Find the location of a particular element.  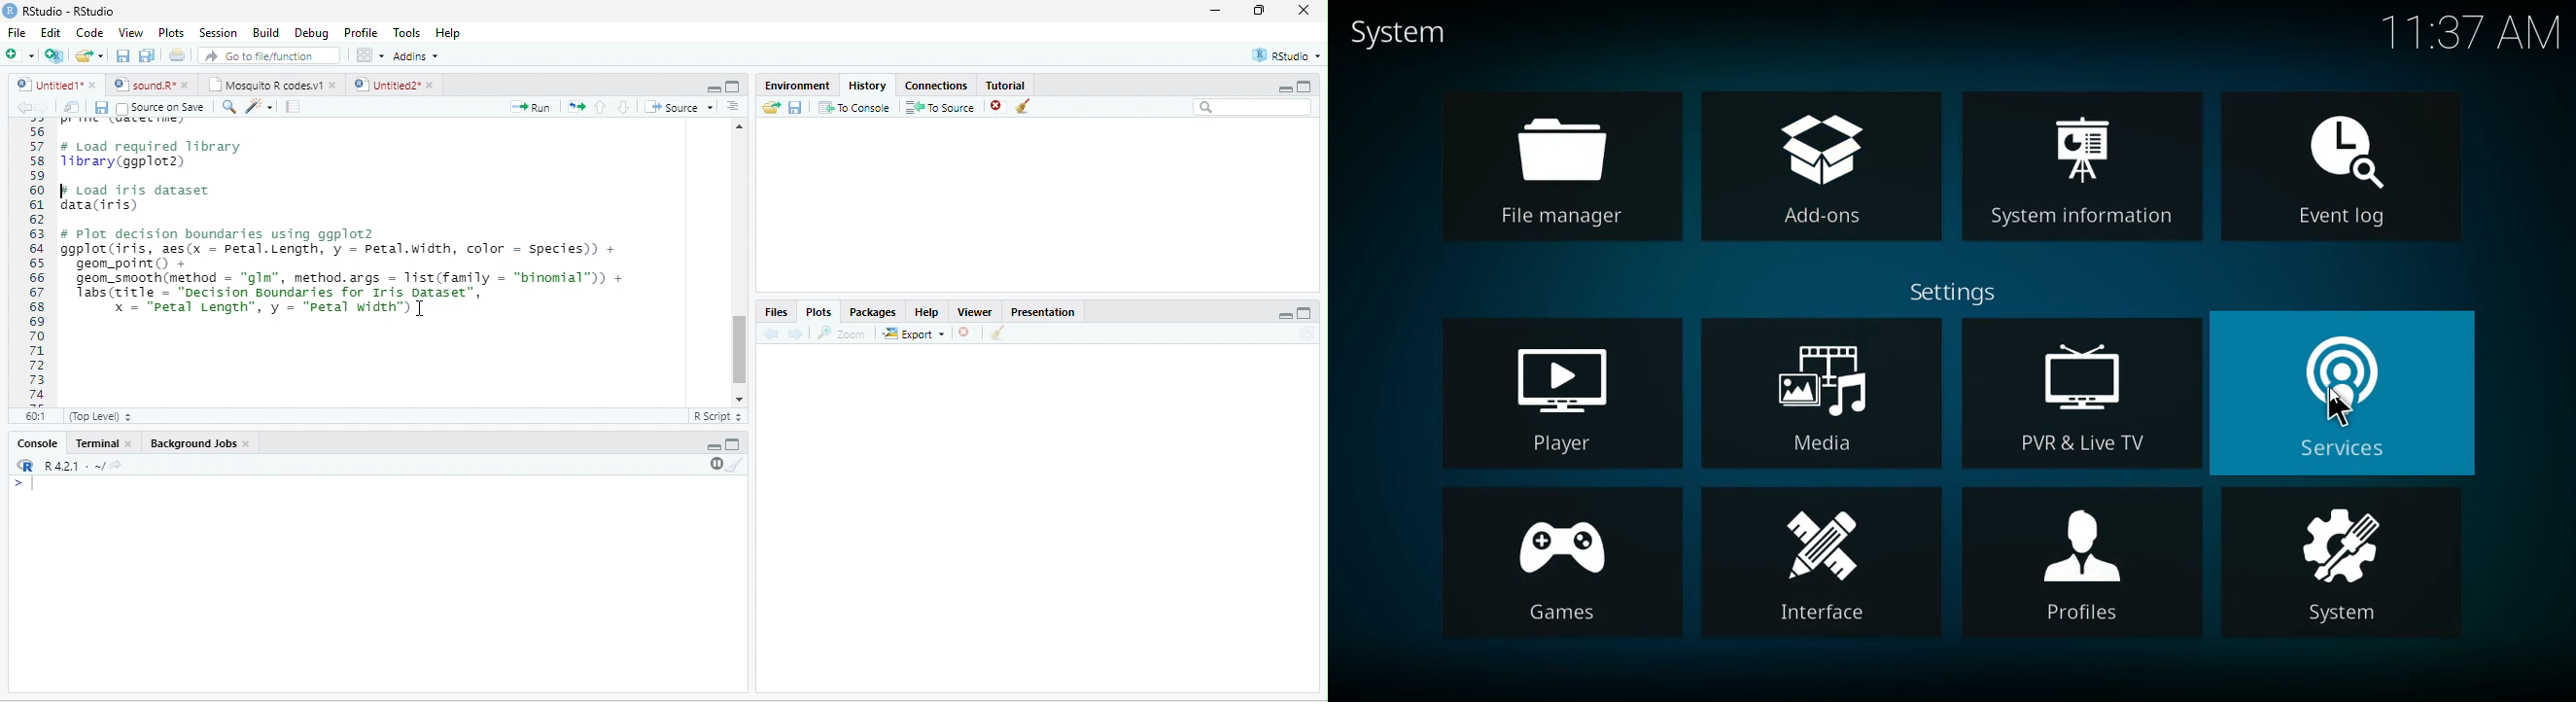

close is located at coordinates (433, 85).